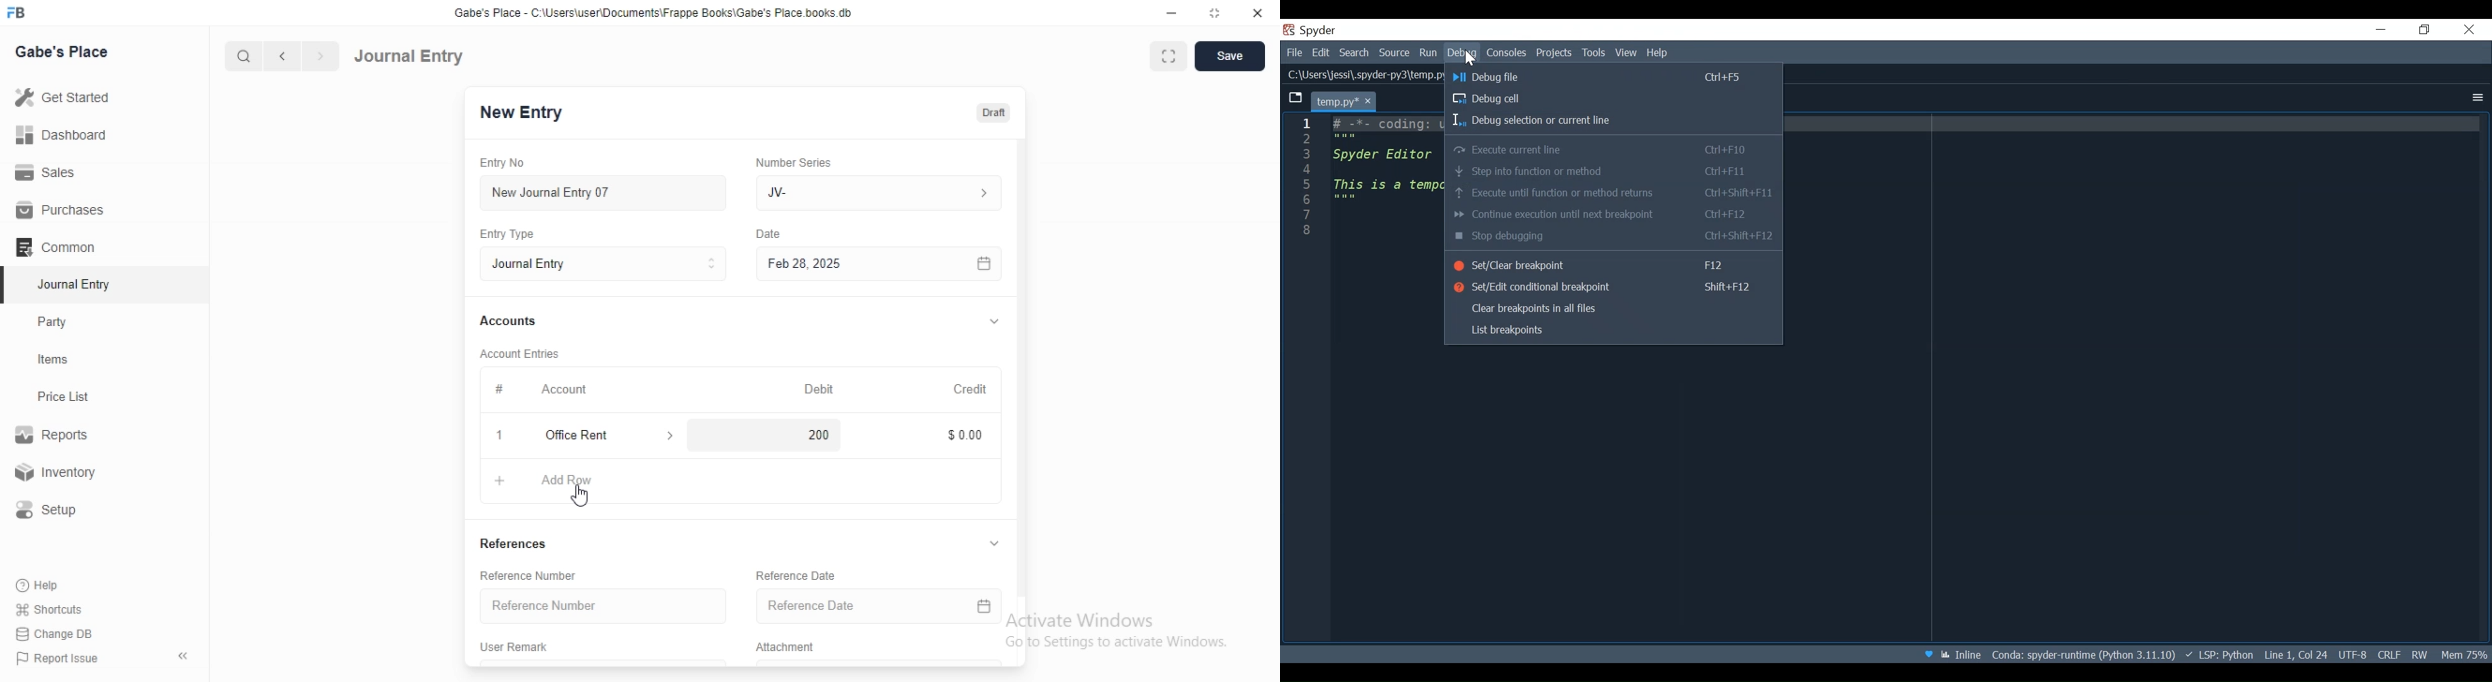  I want to click on «, so click(185, 657).